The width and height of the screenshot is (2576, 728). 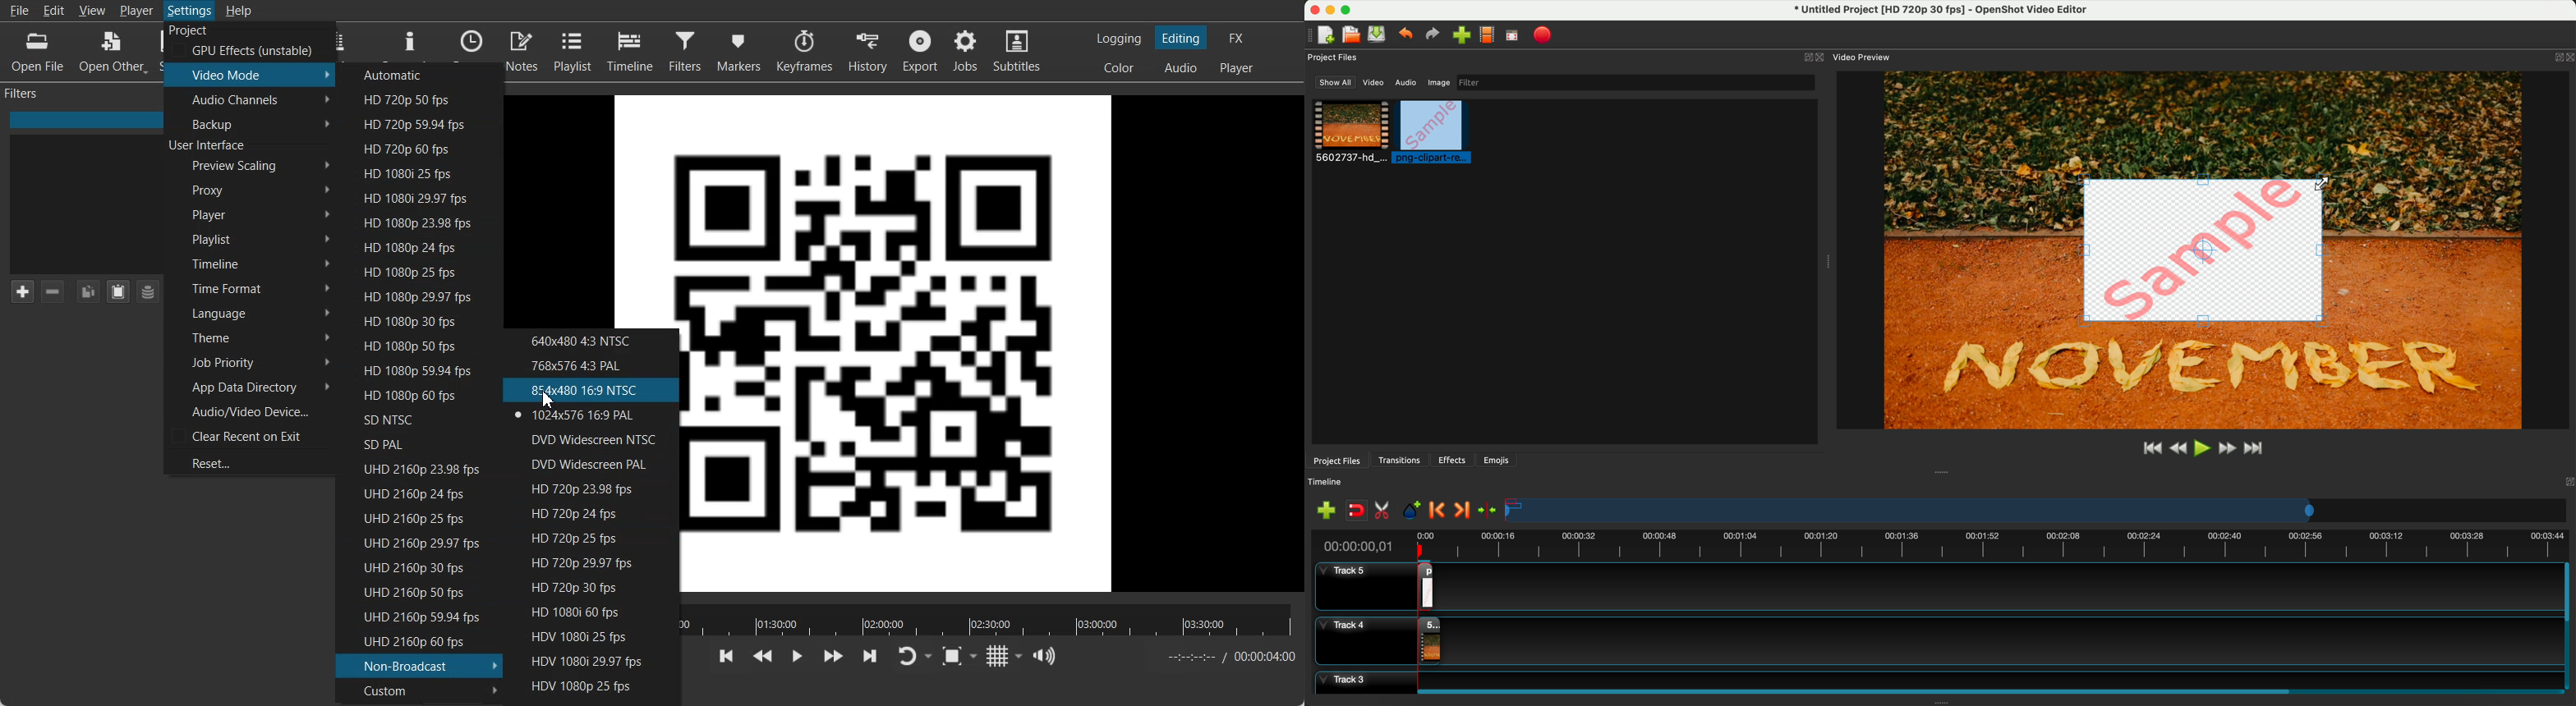 What do you see at coordinates (416, 641) in the screenshot?
I see `UHD 2160p 60 fps` at bounding box center [416, 641].